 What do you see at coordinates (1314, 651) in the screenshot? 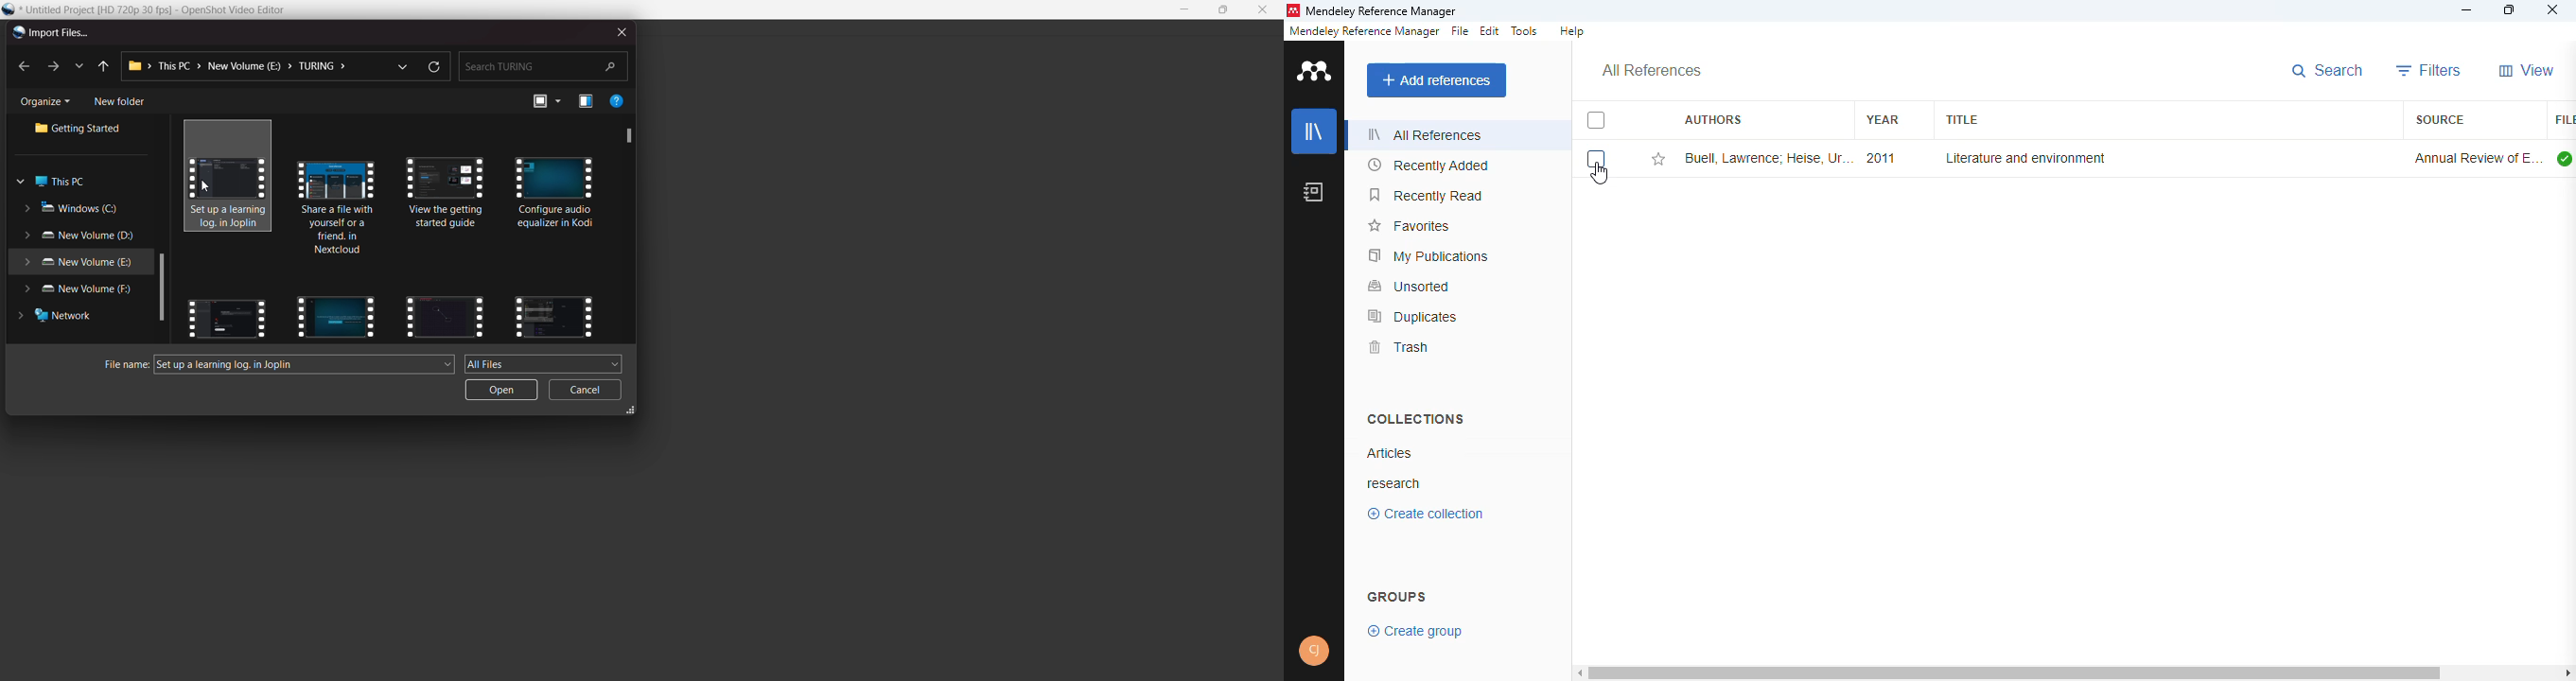
I see `profile` at bounding box center [1314, 651].